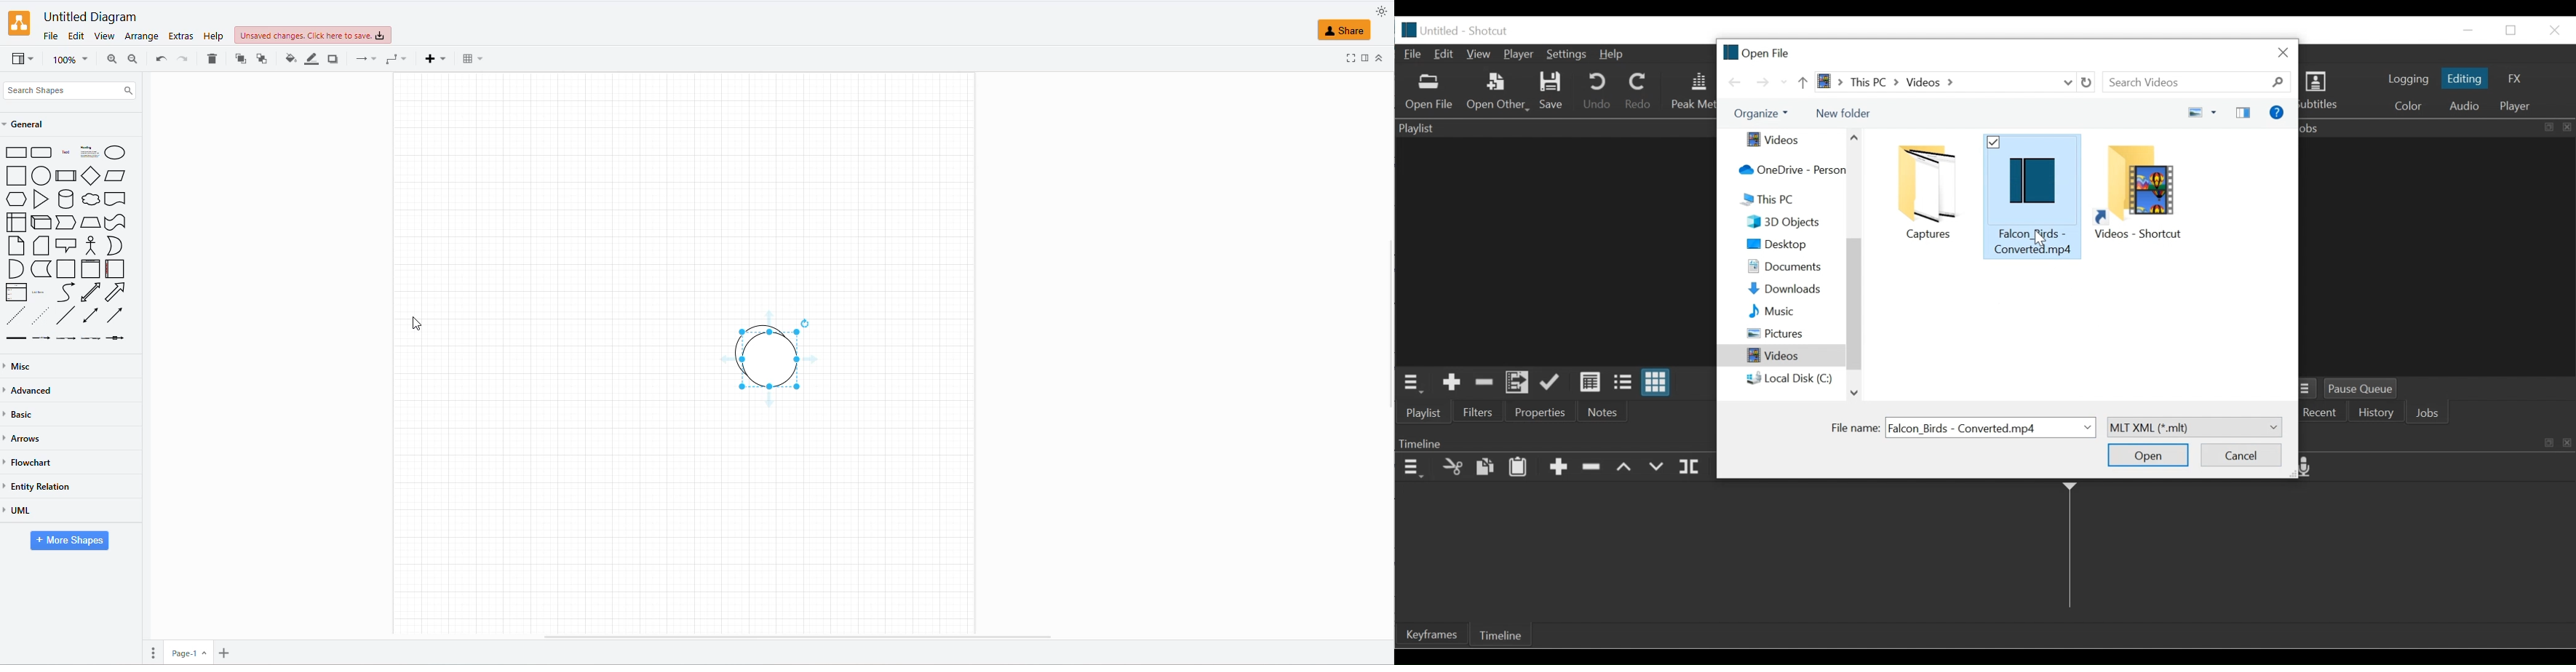  I want to click on CONNECTION, so click(363, 61).